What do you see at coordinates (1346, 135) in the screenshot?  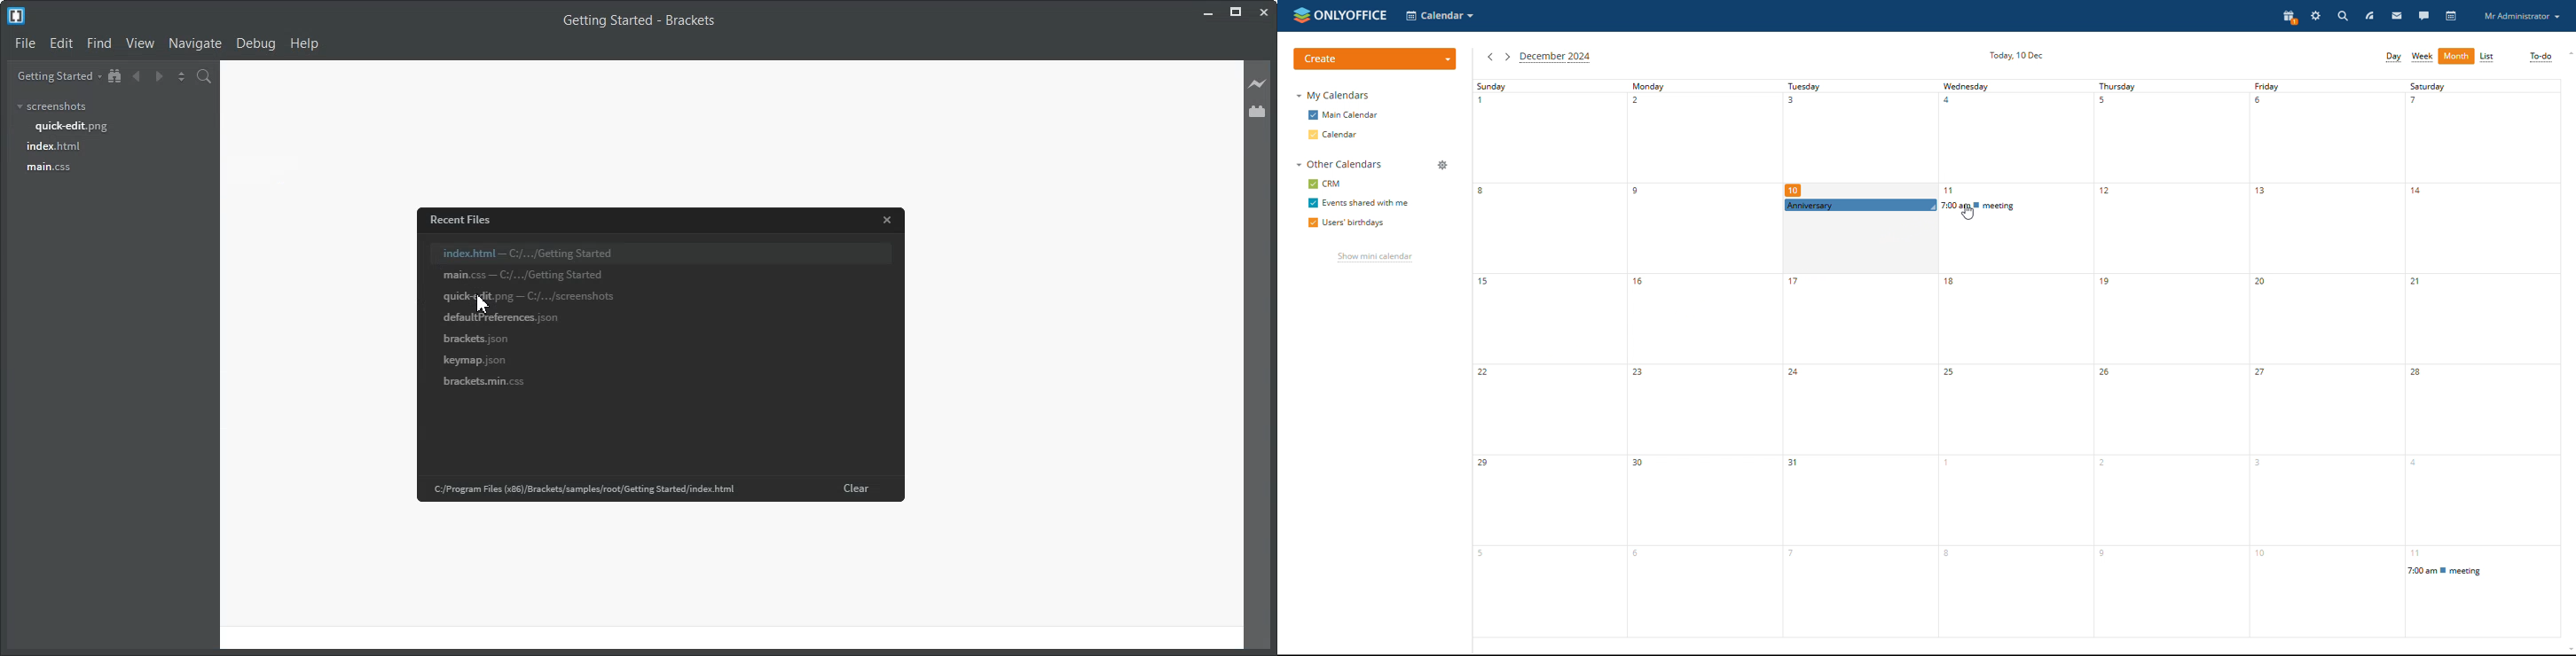 I see `calendar` at bounding box center [1346, 135].